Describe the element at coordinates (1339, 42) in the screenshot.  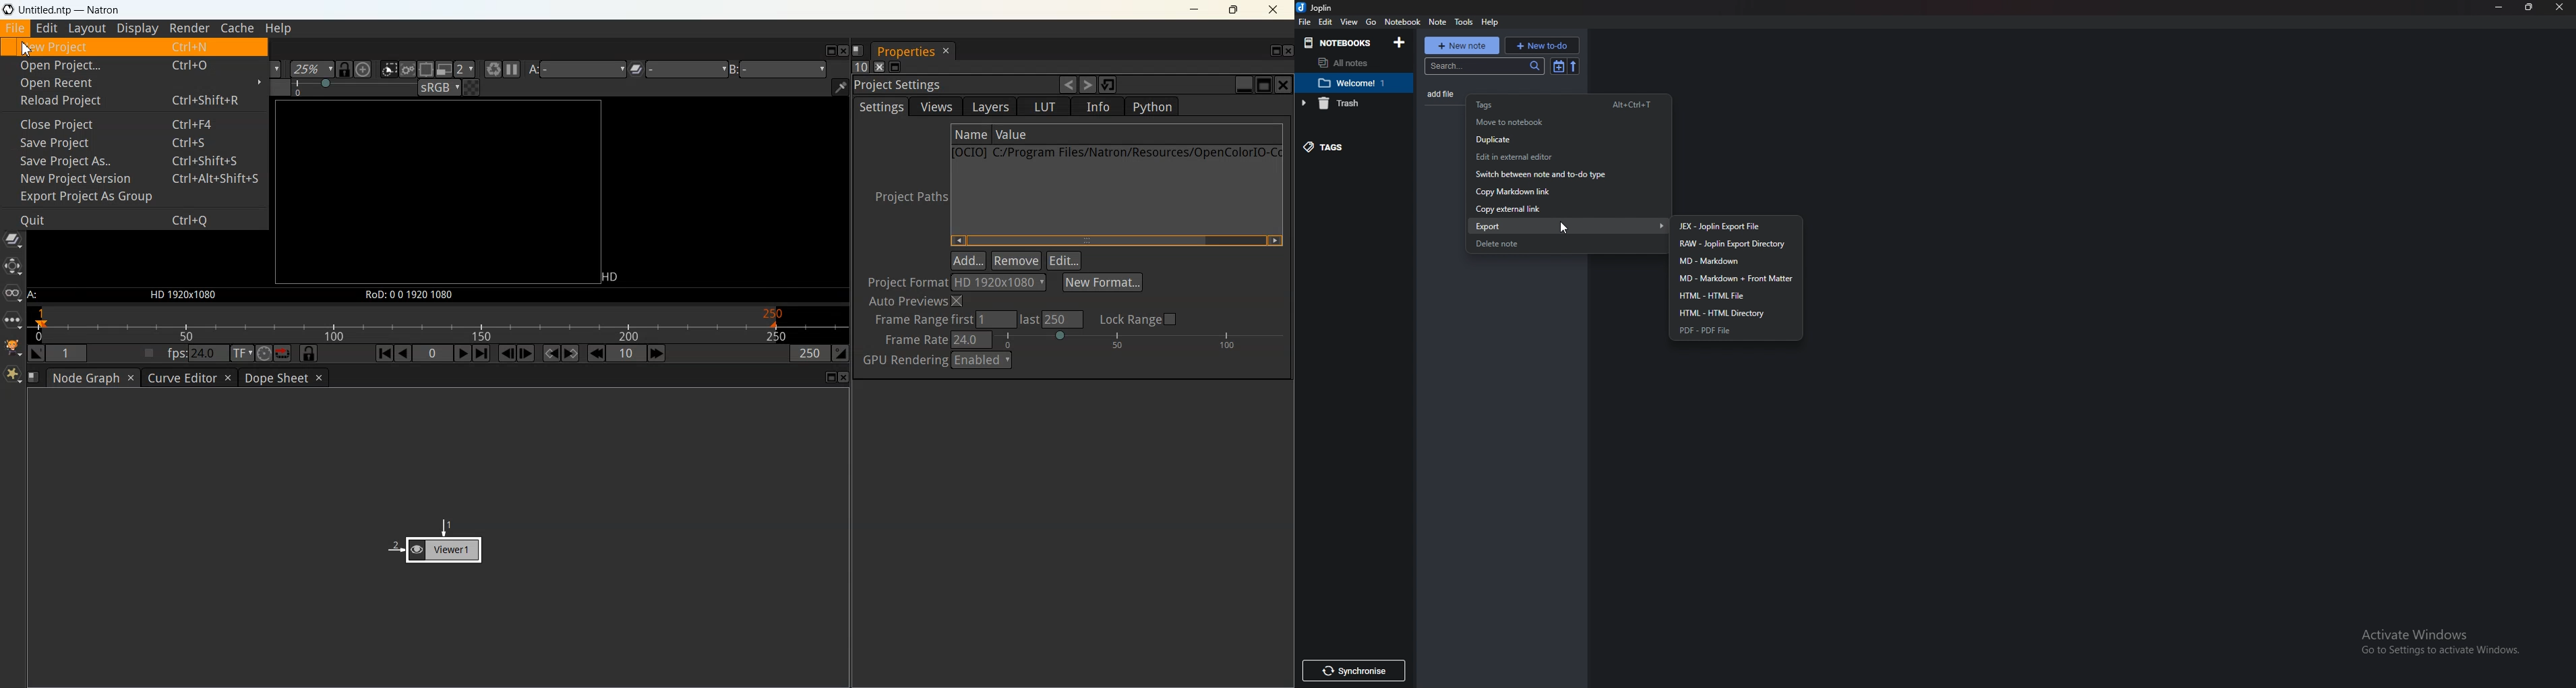
I see `Notebooks` at that location.